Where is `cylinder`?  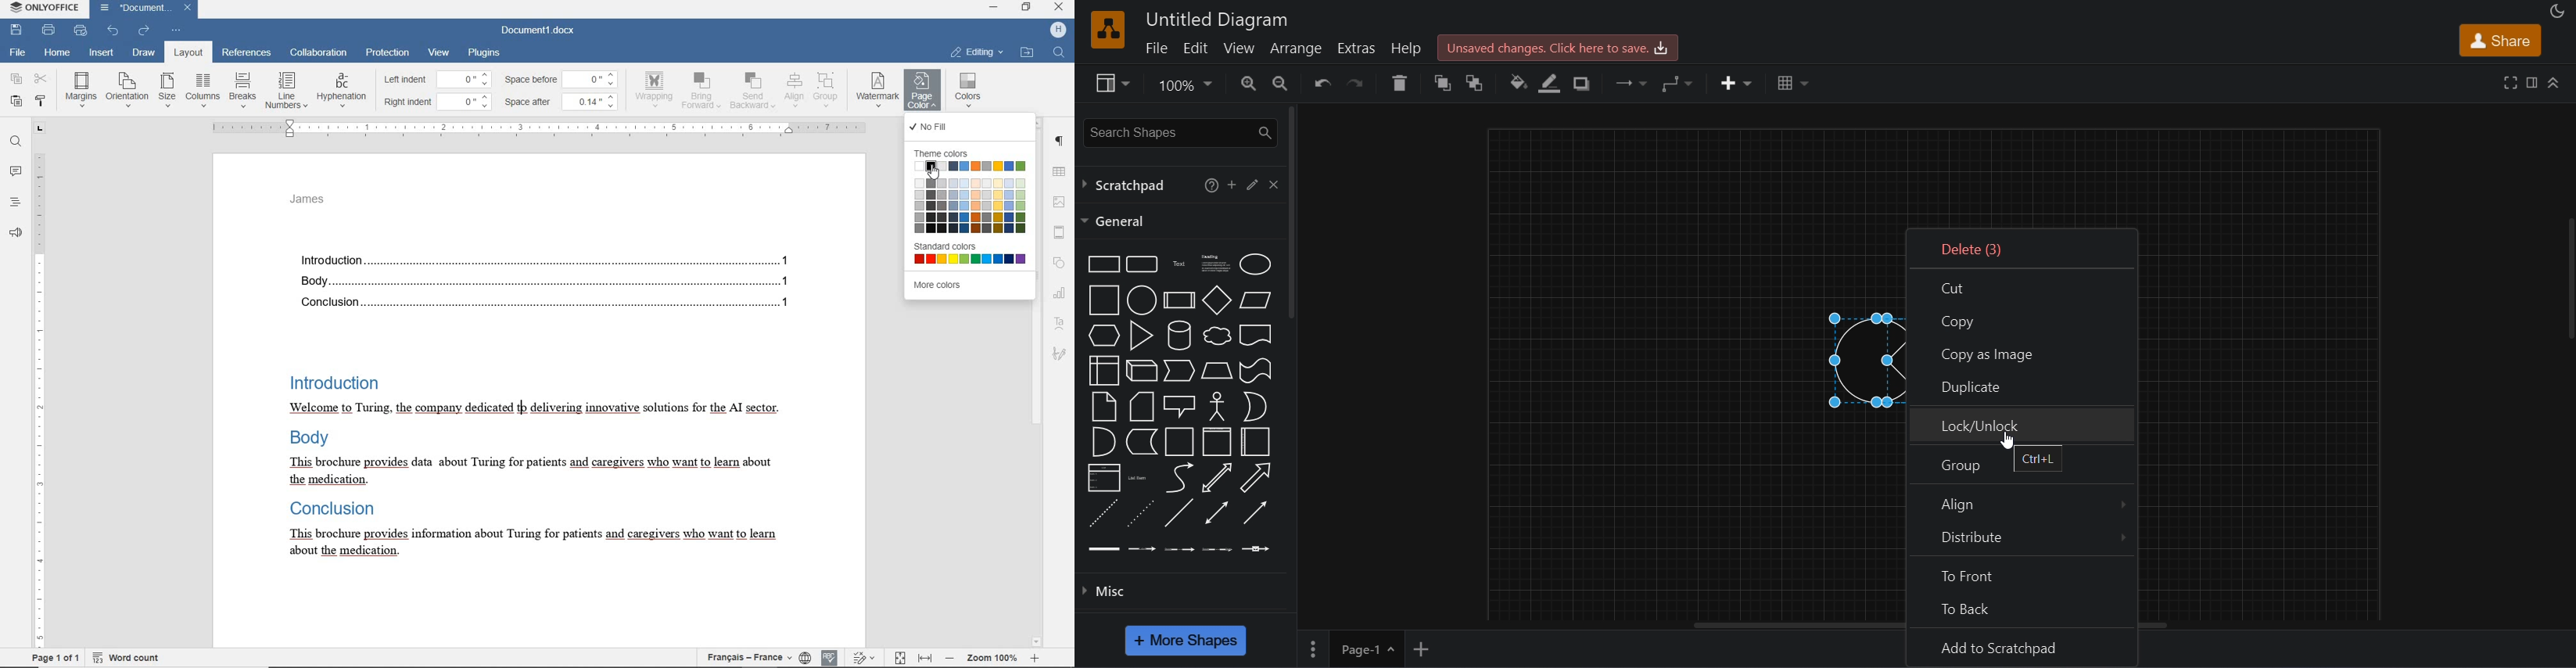
cylinder is located at coordinates (1178, 335).